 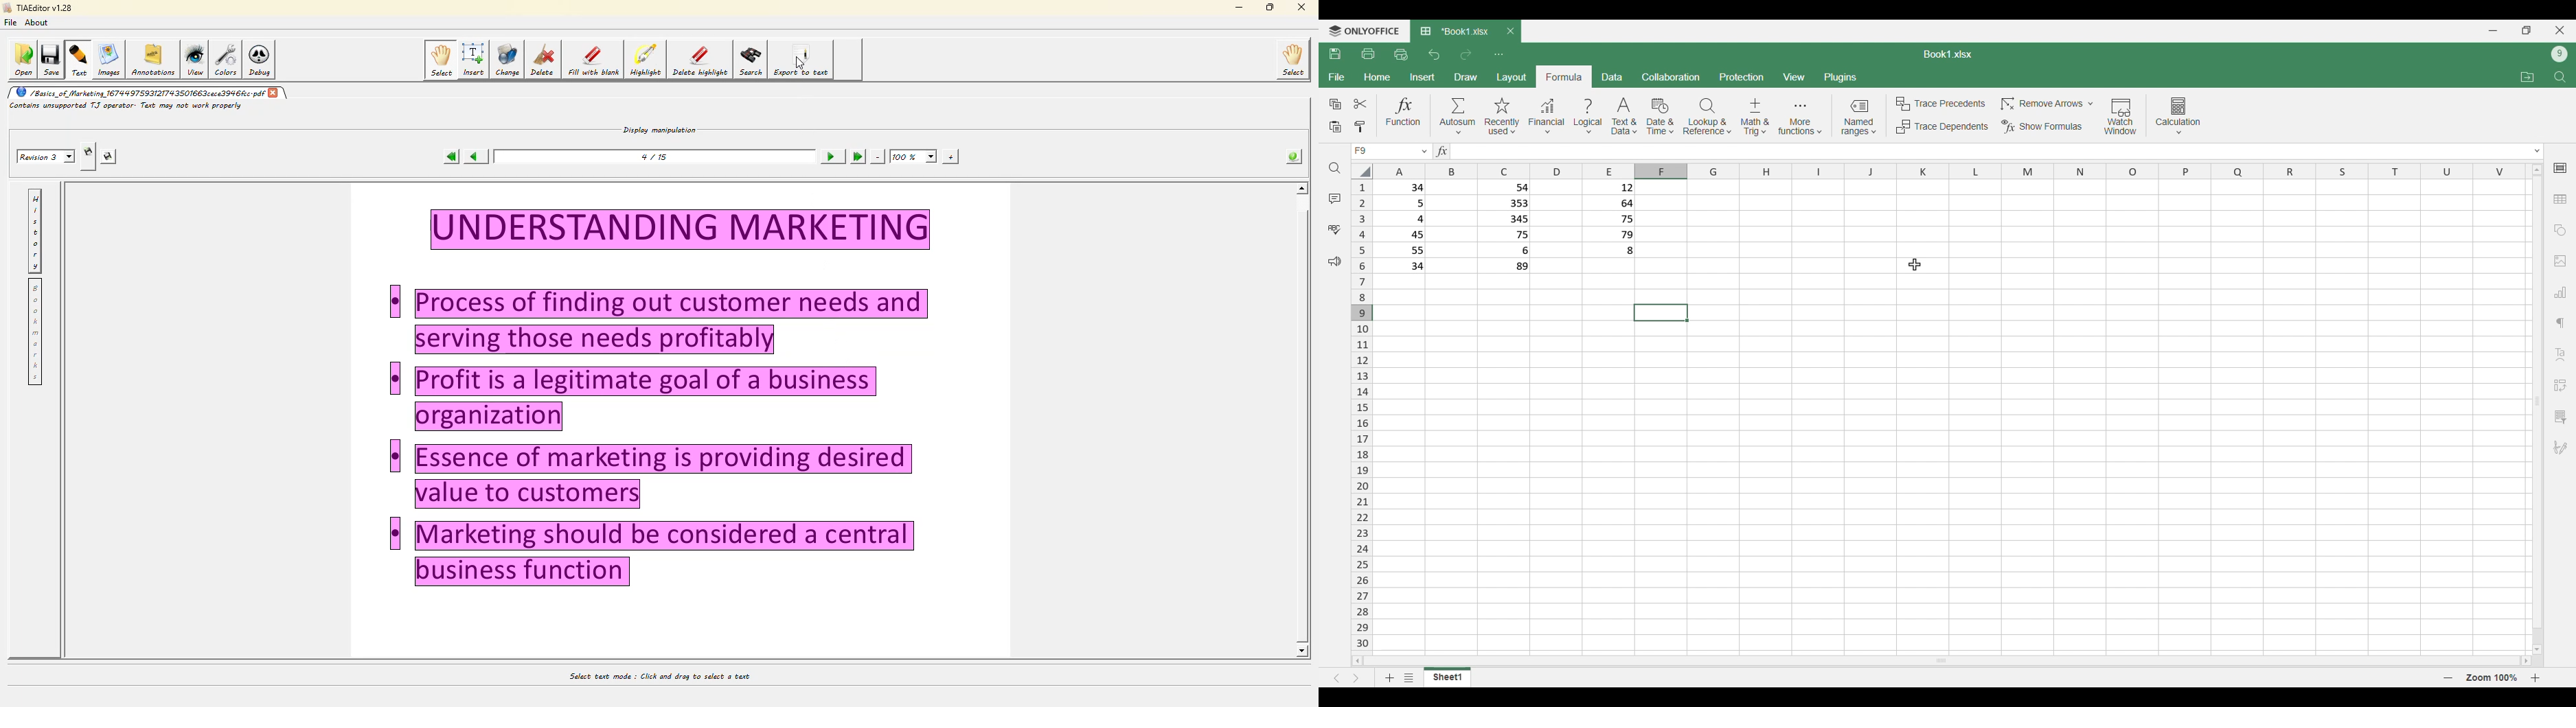 What do you see at coordinates (1841, 77) in the screenshot?
I see `Plugins menu` at bounding box center [1841, 77].